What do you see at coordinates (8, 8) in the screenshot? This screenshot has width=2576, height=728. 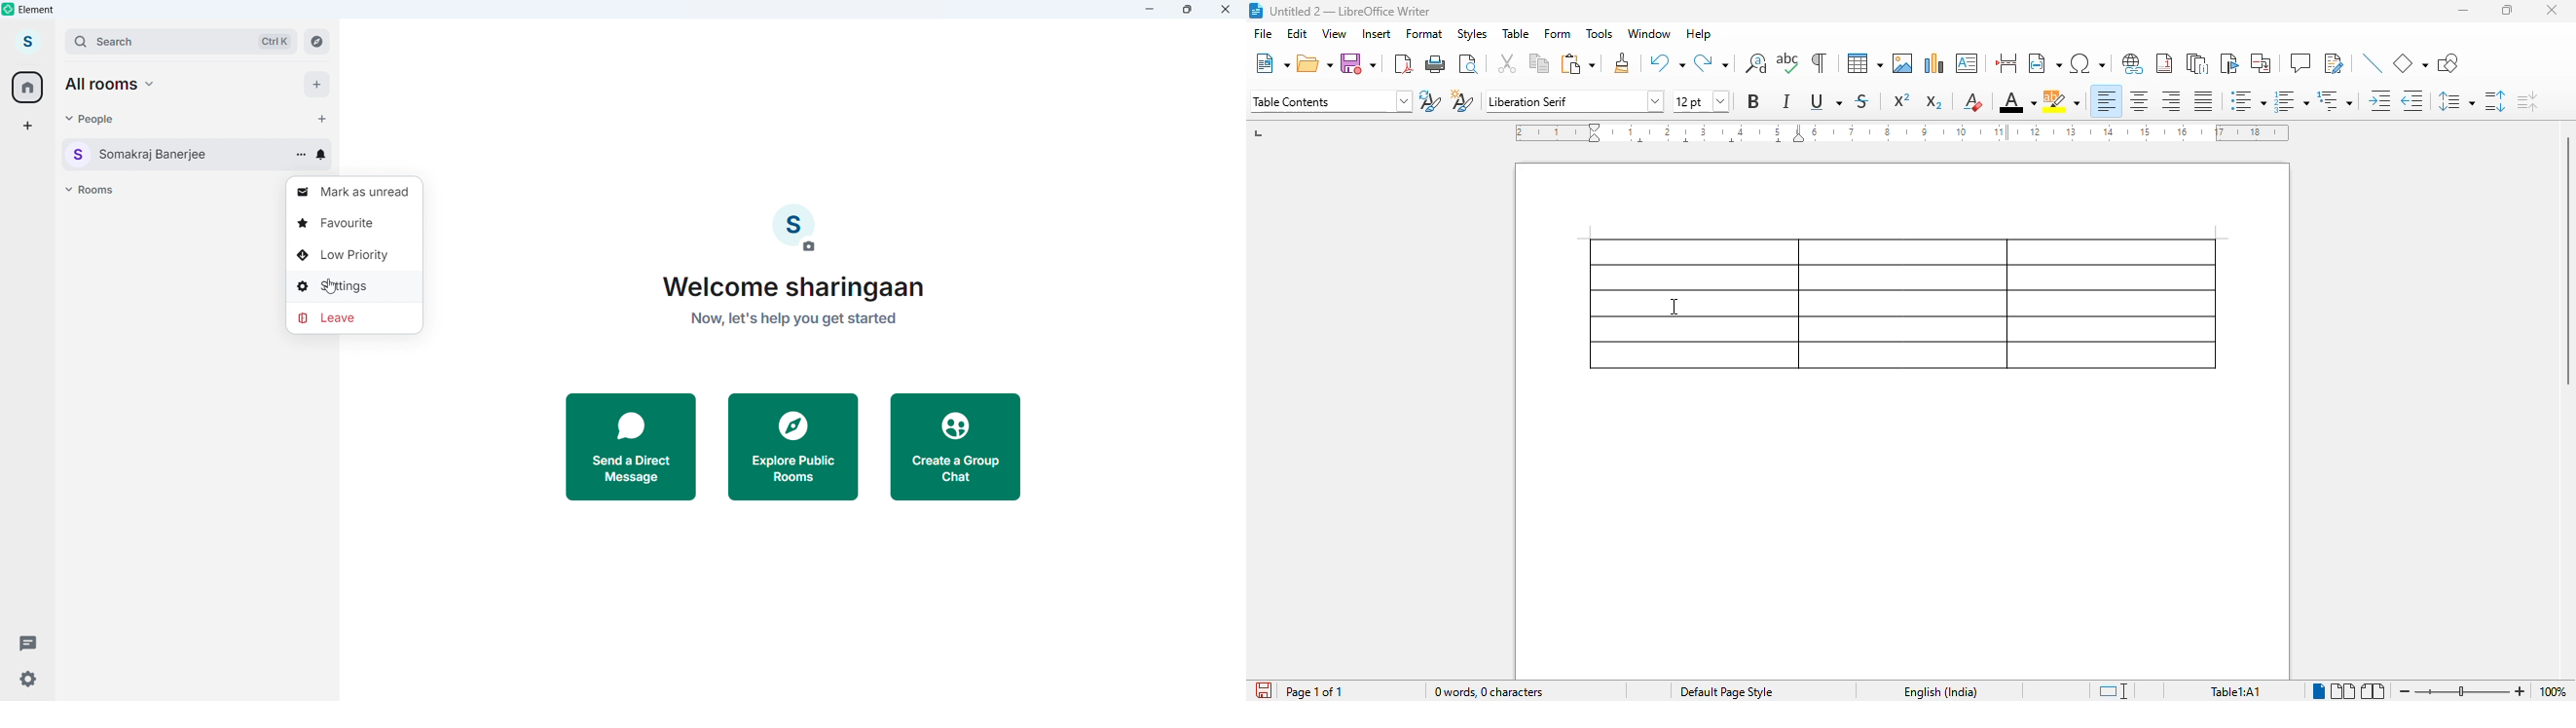 I see `element logo` at bounding box center [8, 8].